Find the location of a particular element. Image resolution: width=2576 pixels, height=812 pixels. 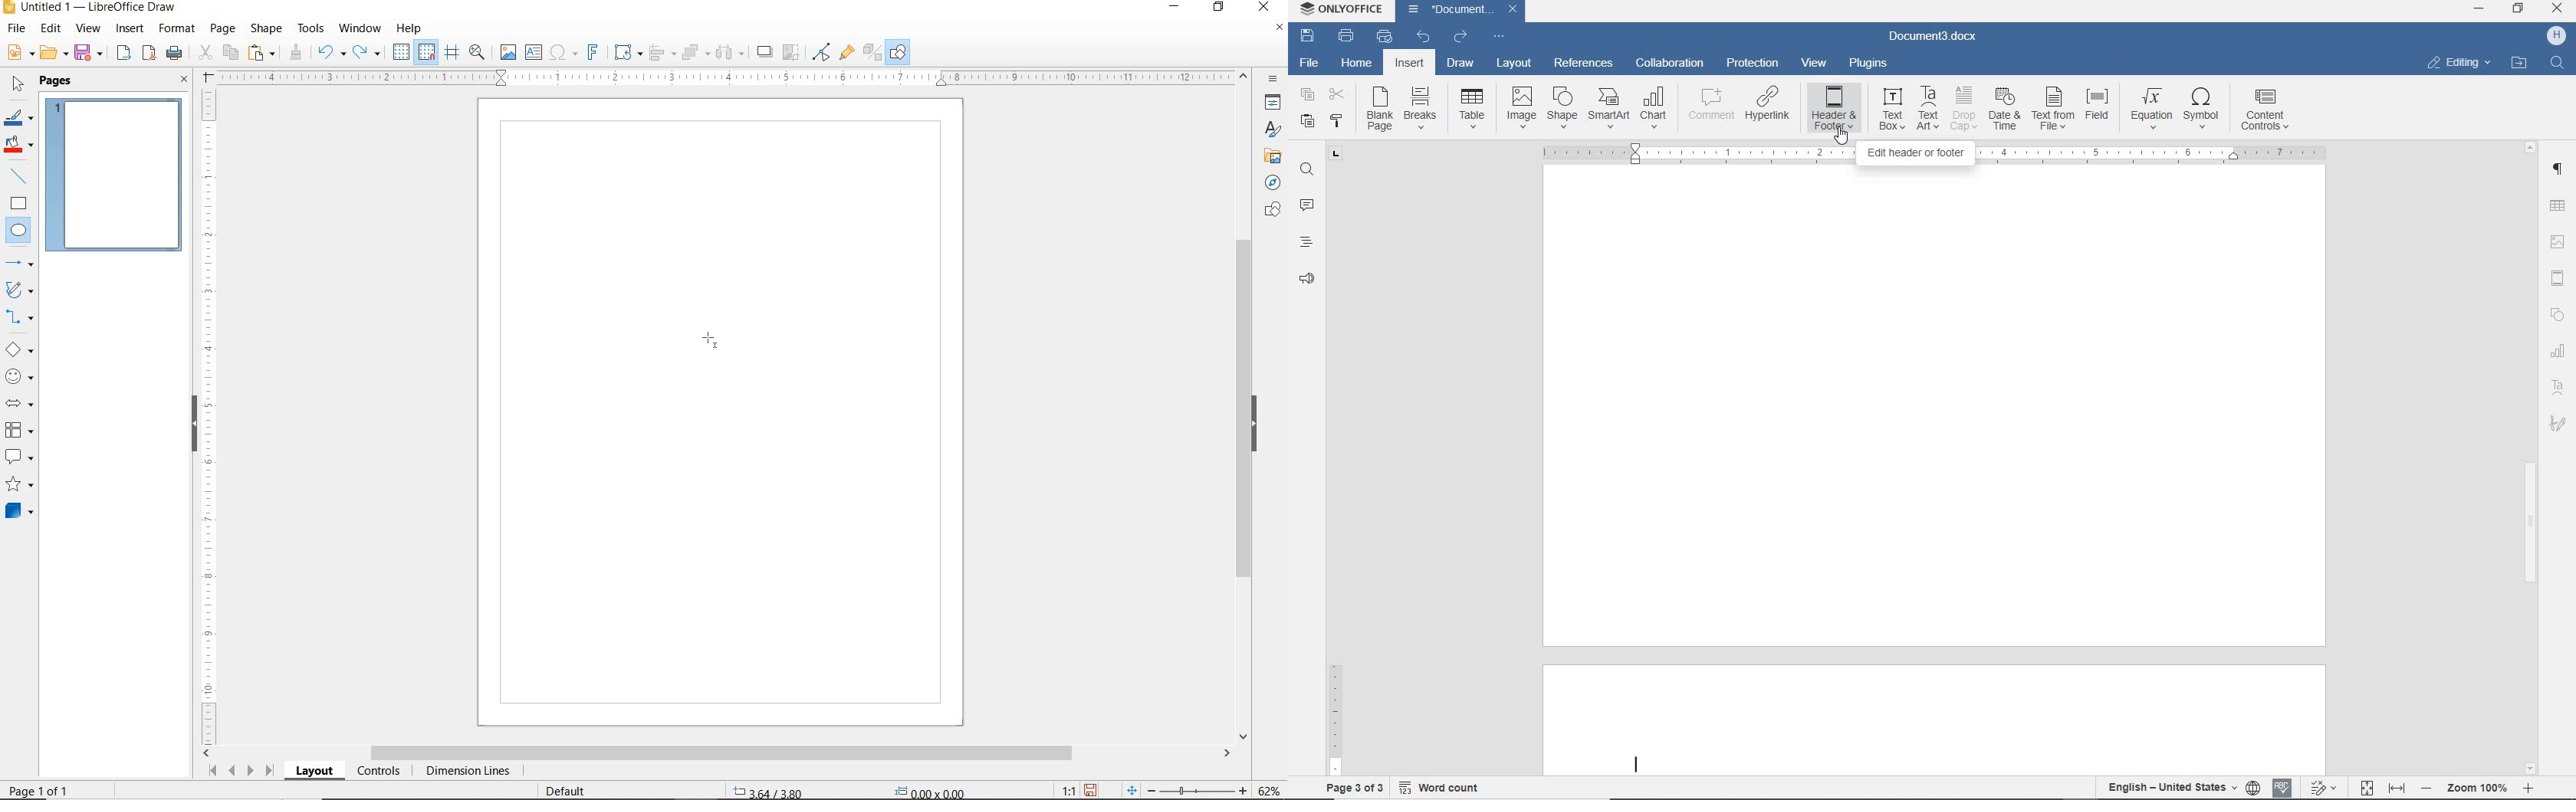

UNDO is located at coordinates (331, 54).